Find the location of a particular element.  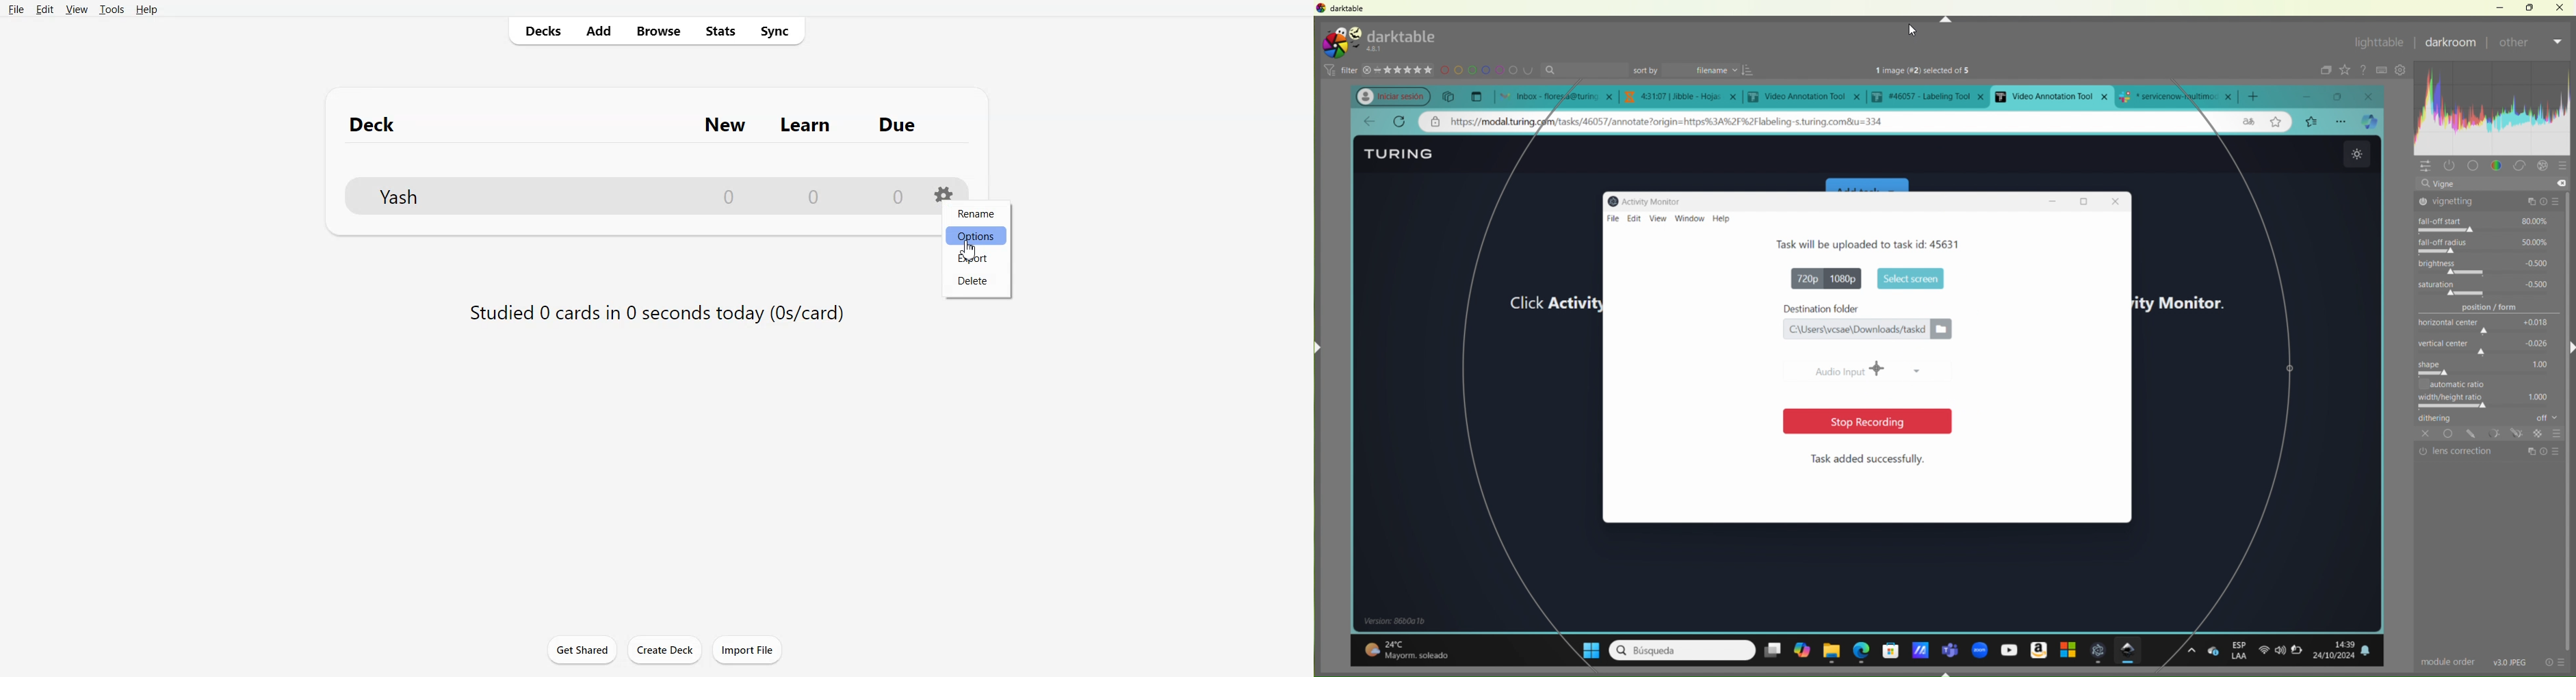

sort by is located at coordinates (1693, 69).